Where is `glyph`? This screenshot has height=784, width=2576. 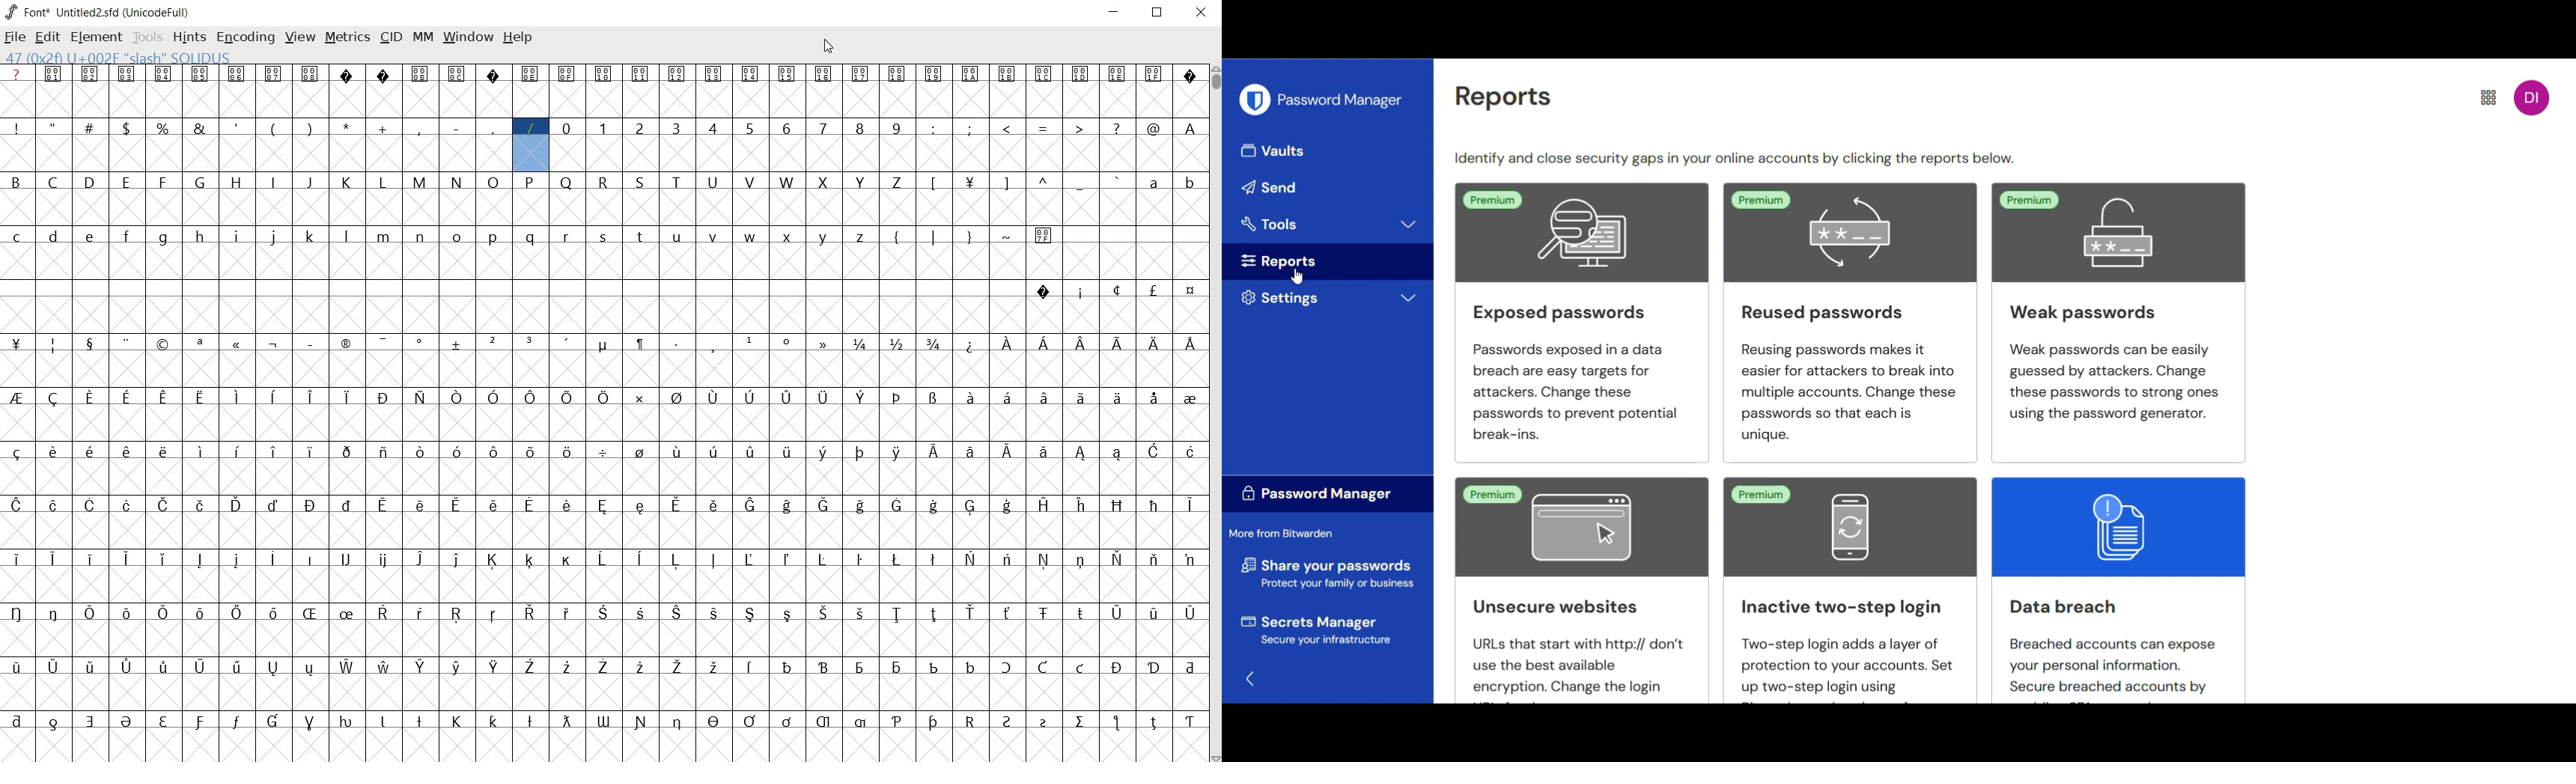
glyph is located at coordinates (970, 452).